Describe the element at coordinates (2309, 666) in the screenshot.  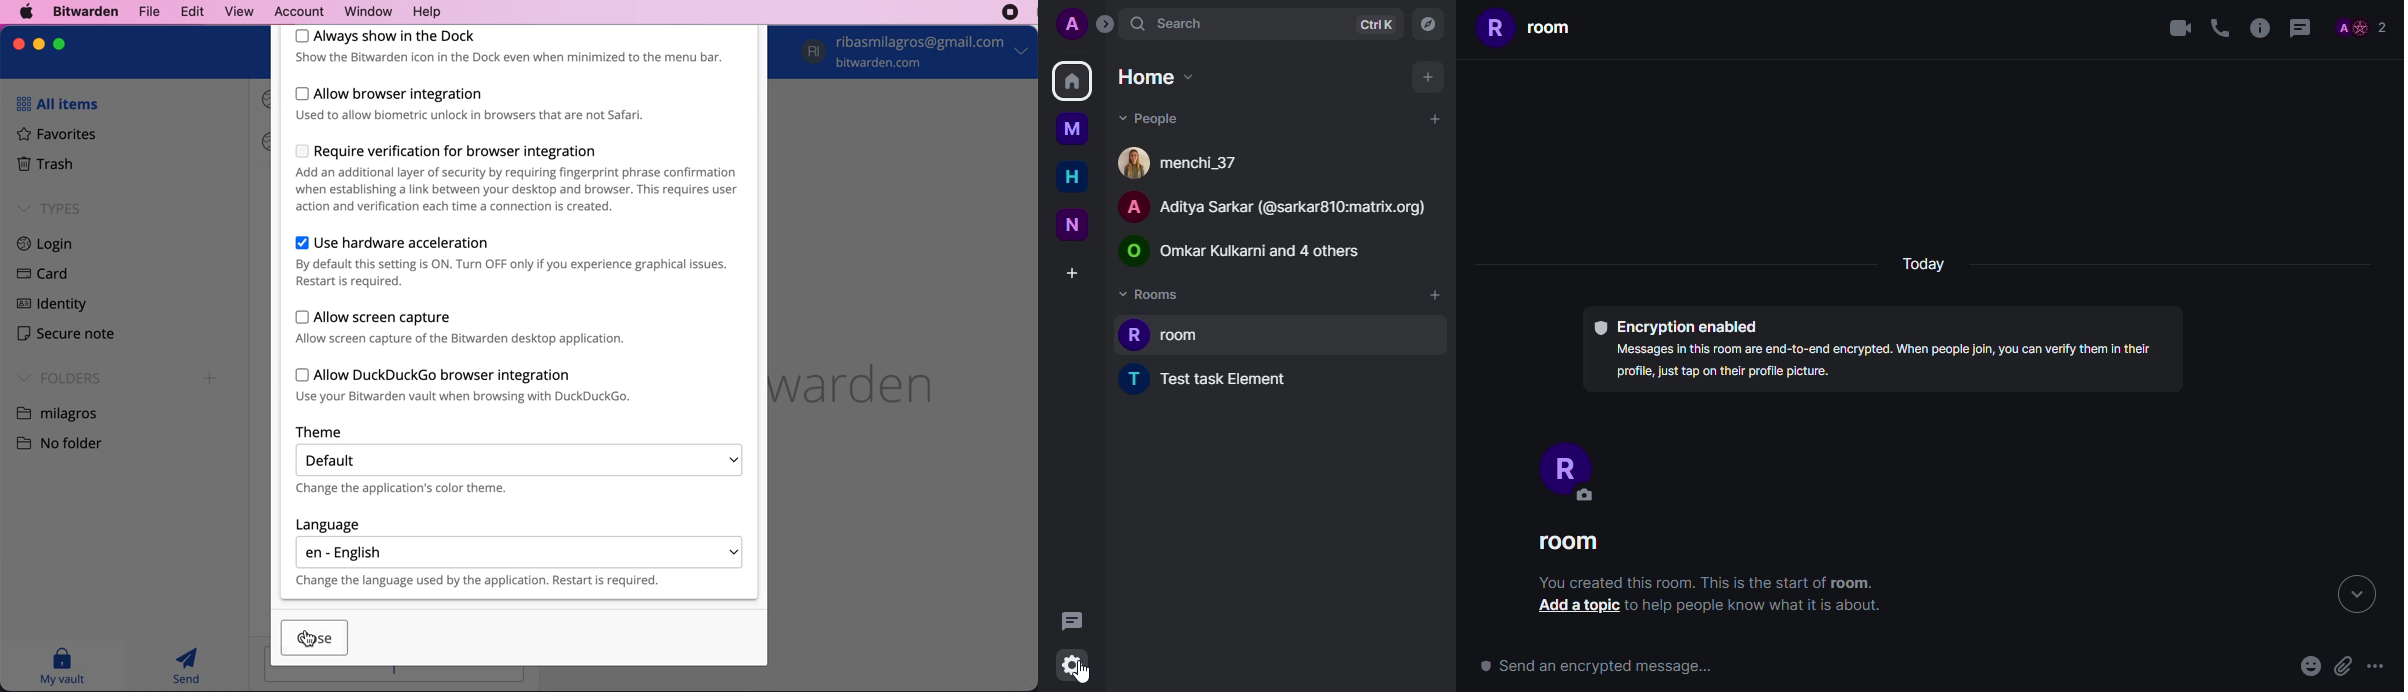
I see `emoji` at that location.